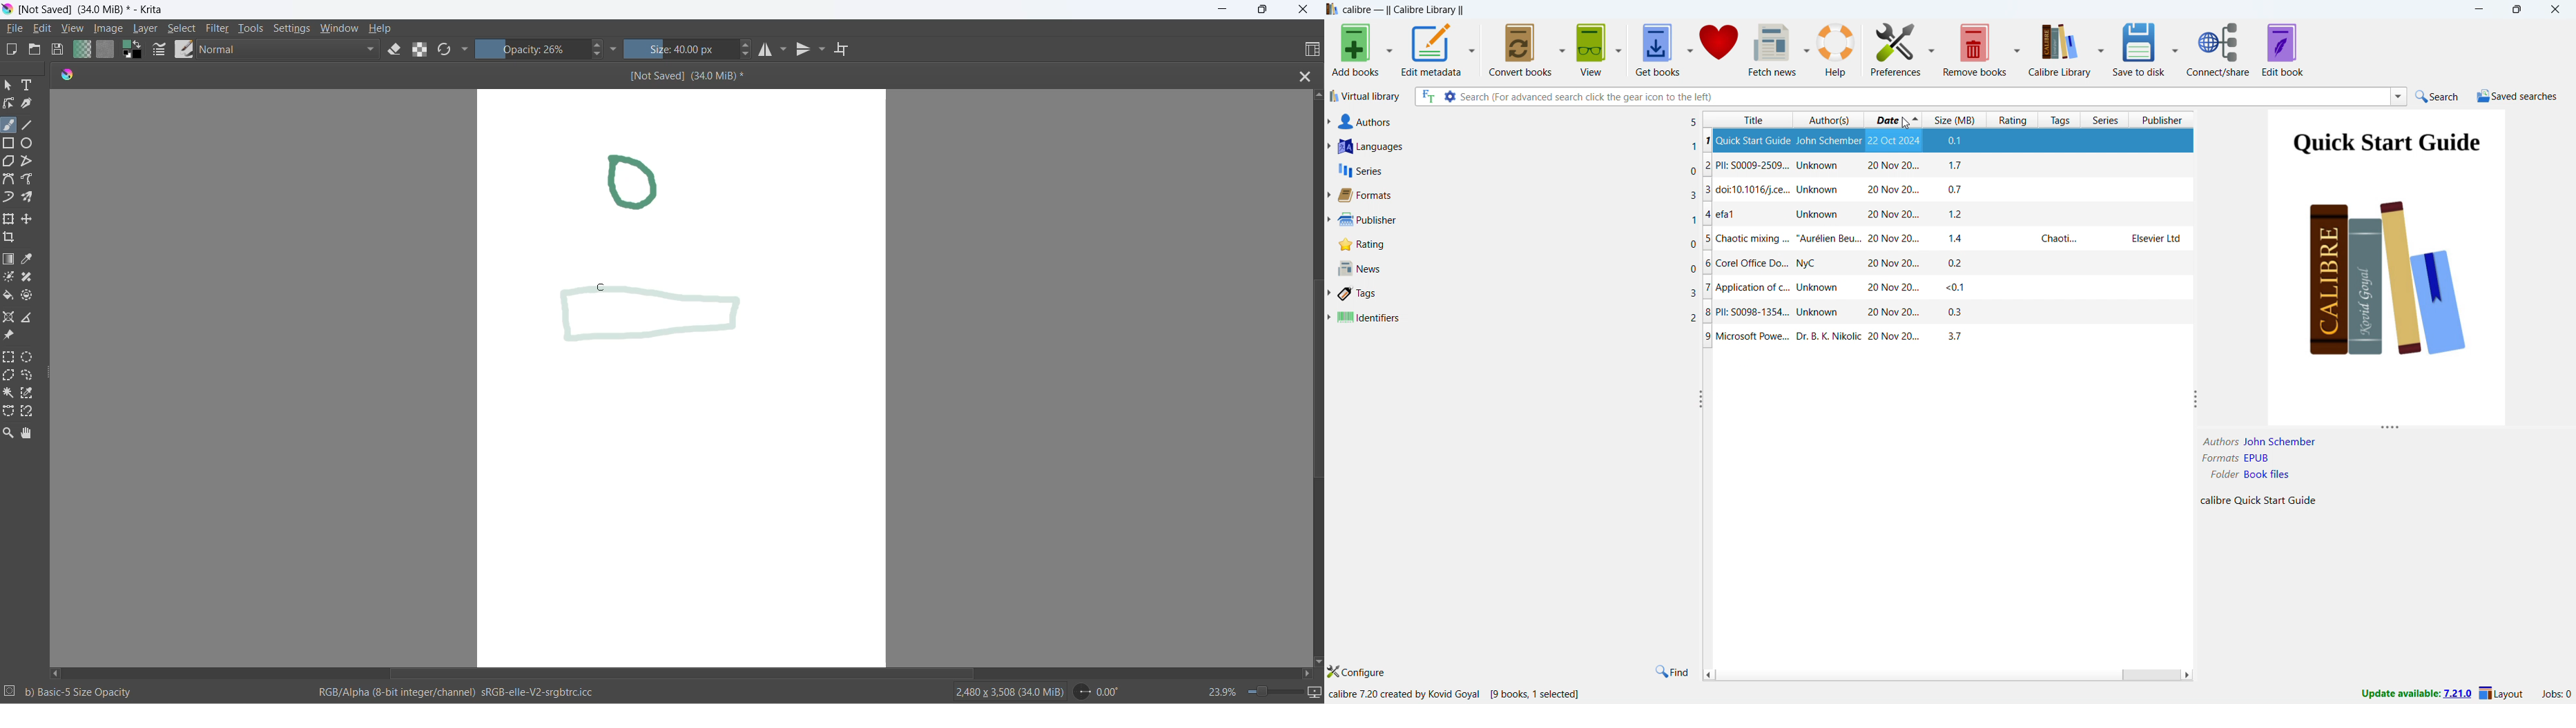  What do you see at coordinates (9, 180) in the screenshot?
I see `Bezier tool ` at bounding box center [9, 180].